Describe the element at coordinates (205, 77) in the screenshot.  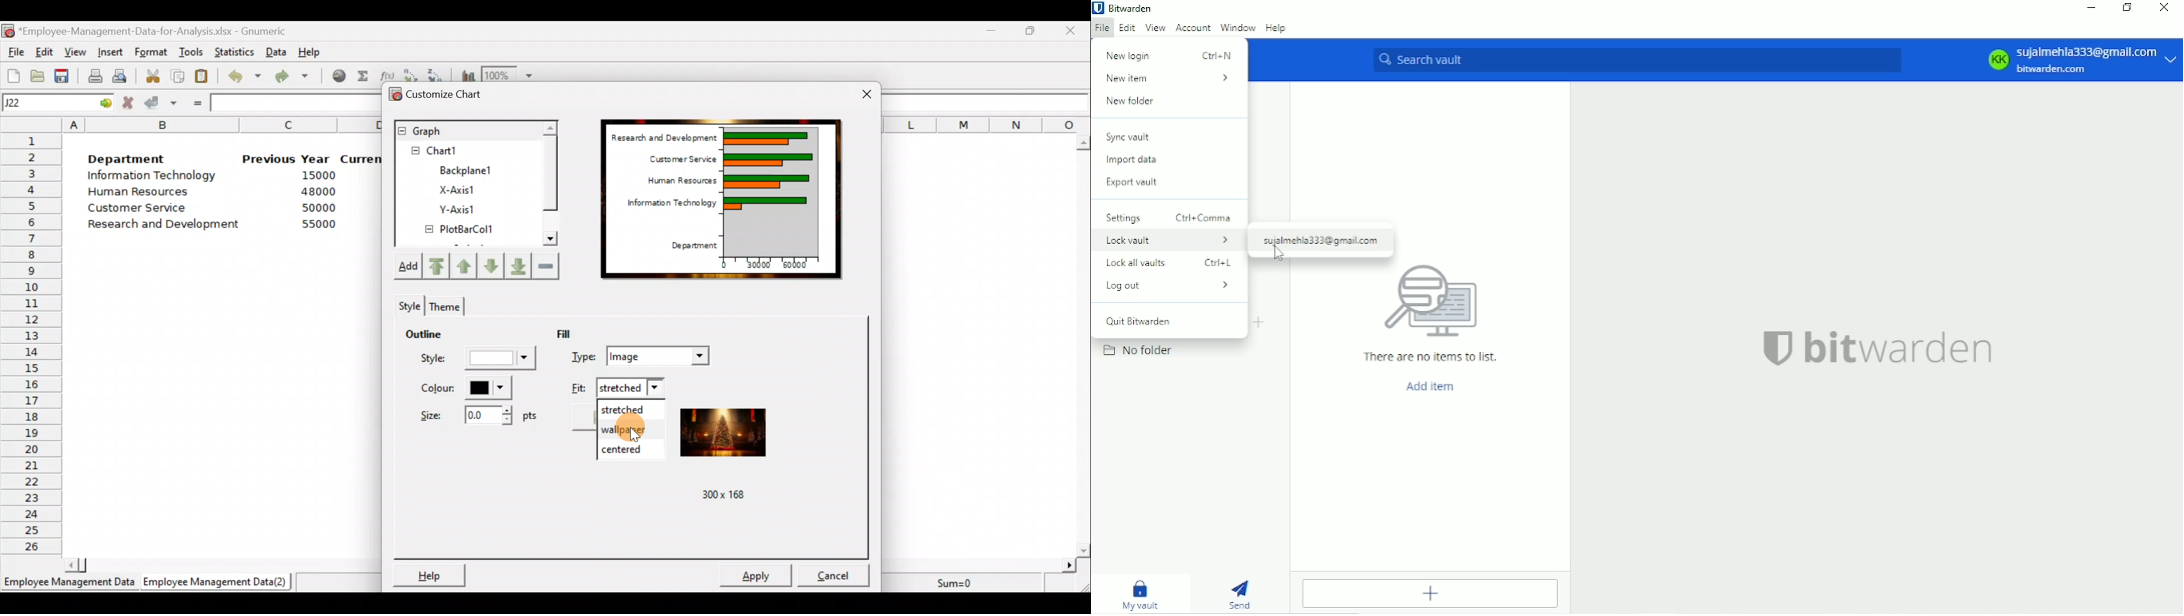
I see `Paste the clipboard` at that location.